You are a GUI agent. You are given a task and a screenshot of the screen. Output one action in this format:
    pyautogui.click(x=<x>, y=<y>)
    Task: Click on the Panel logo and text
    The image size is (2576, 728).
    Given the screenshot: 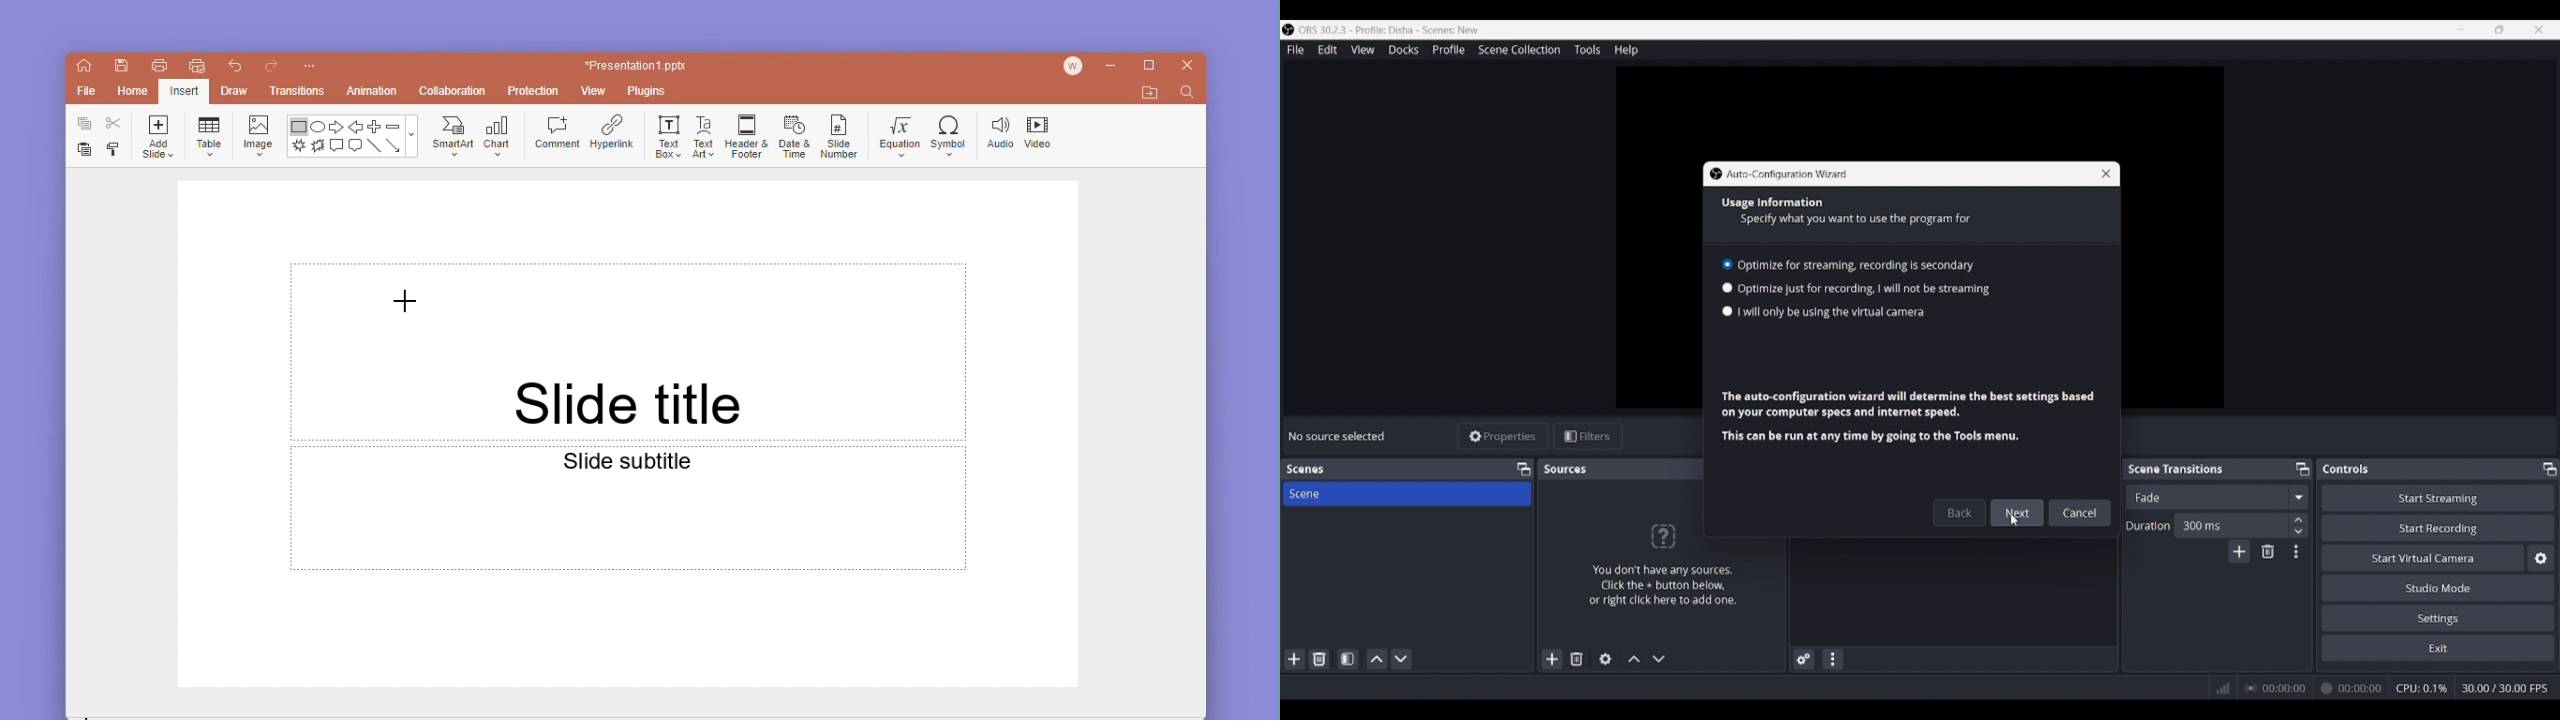 What is the action you would take?
    pyautogui.click(x=1661, y=564)
    